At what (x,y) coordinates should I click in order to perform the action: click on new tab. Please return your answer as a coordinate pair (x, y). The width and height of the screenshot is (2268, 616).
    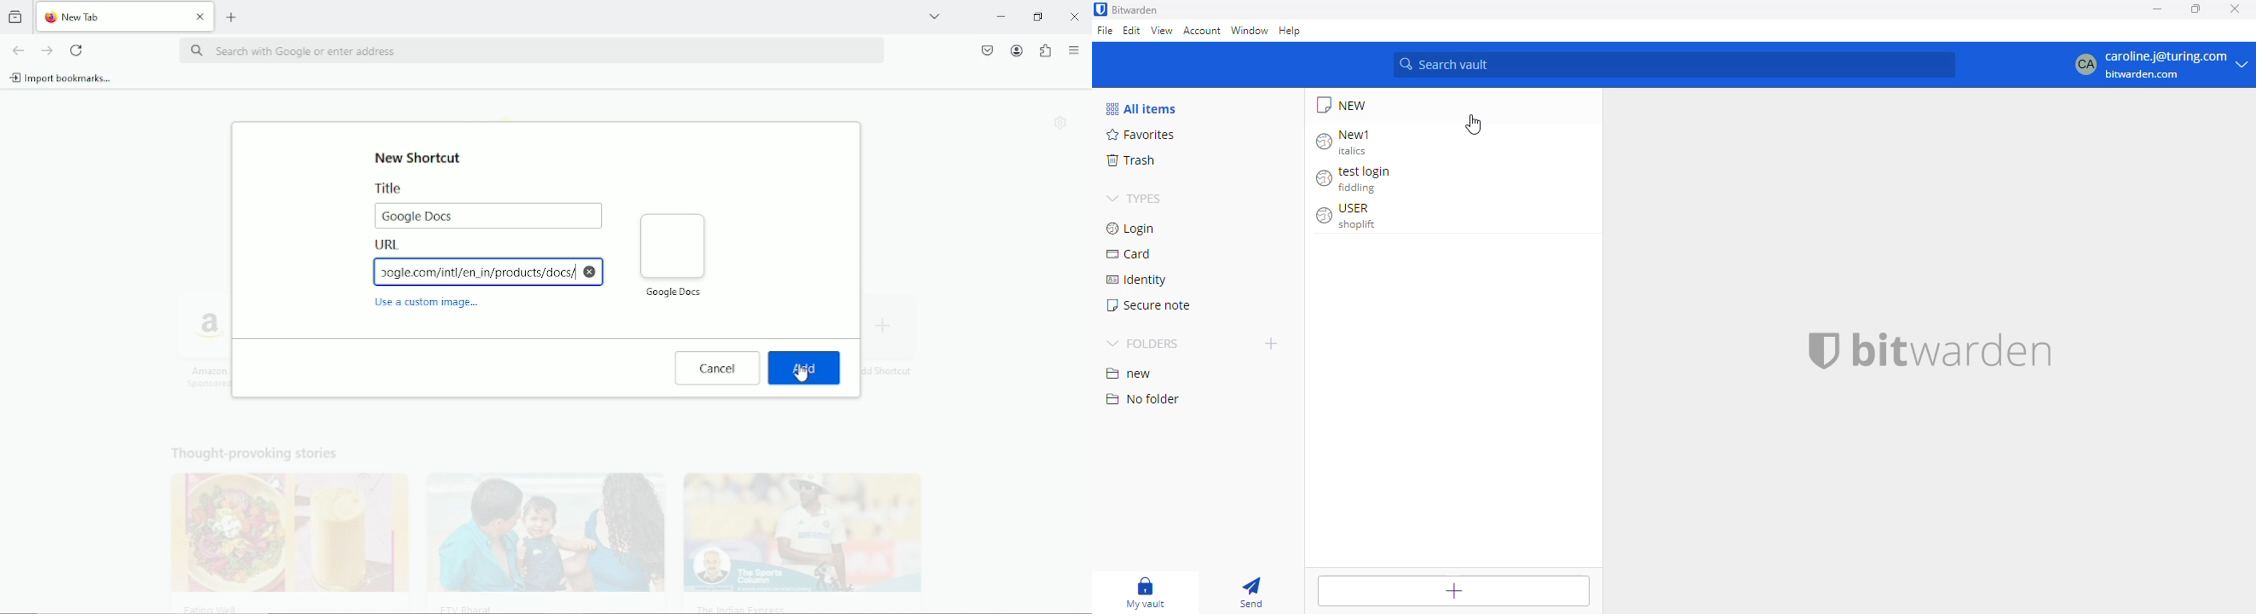
    Looking at the image, I should click on (232, 16).